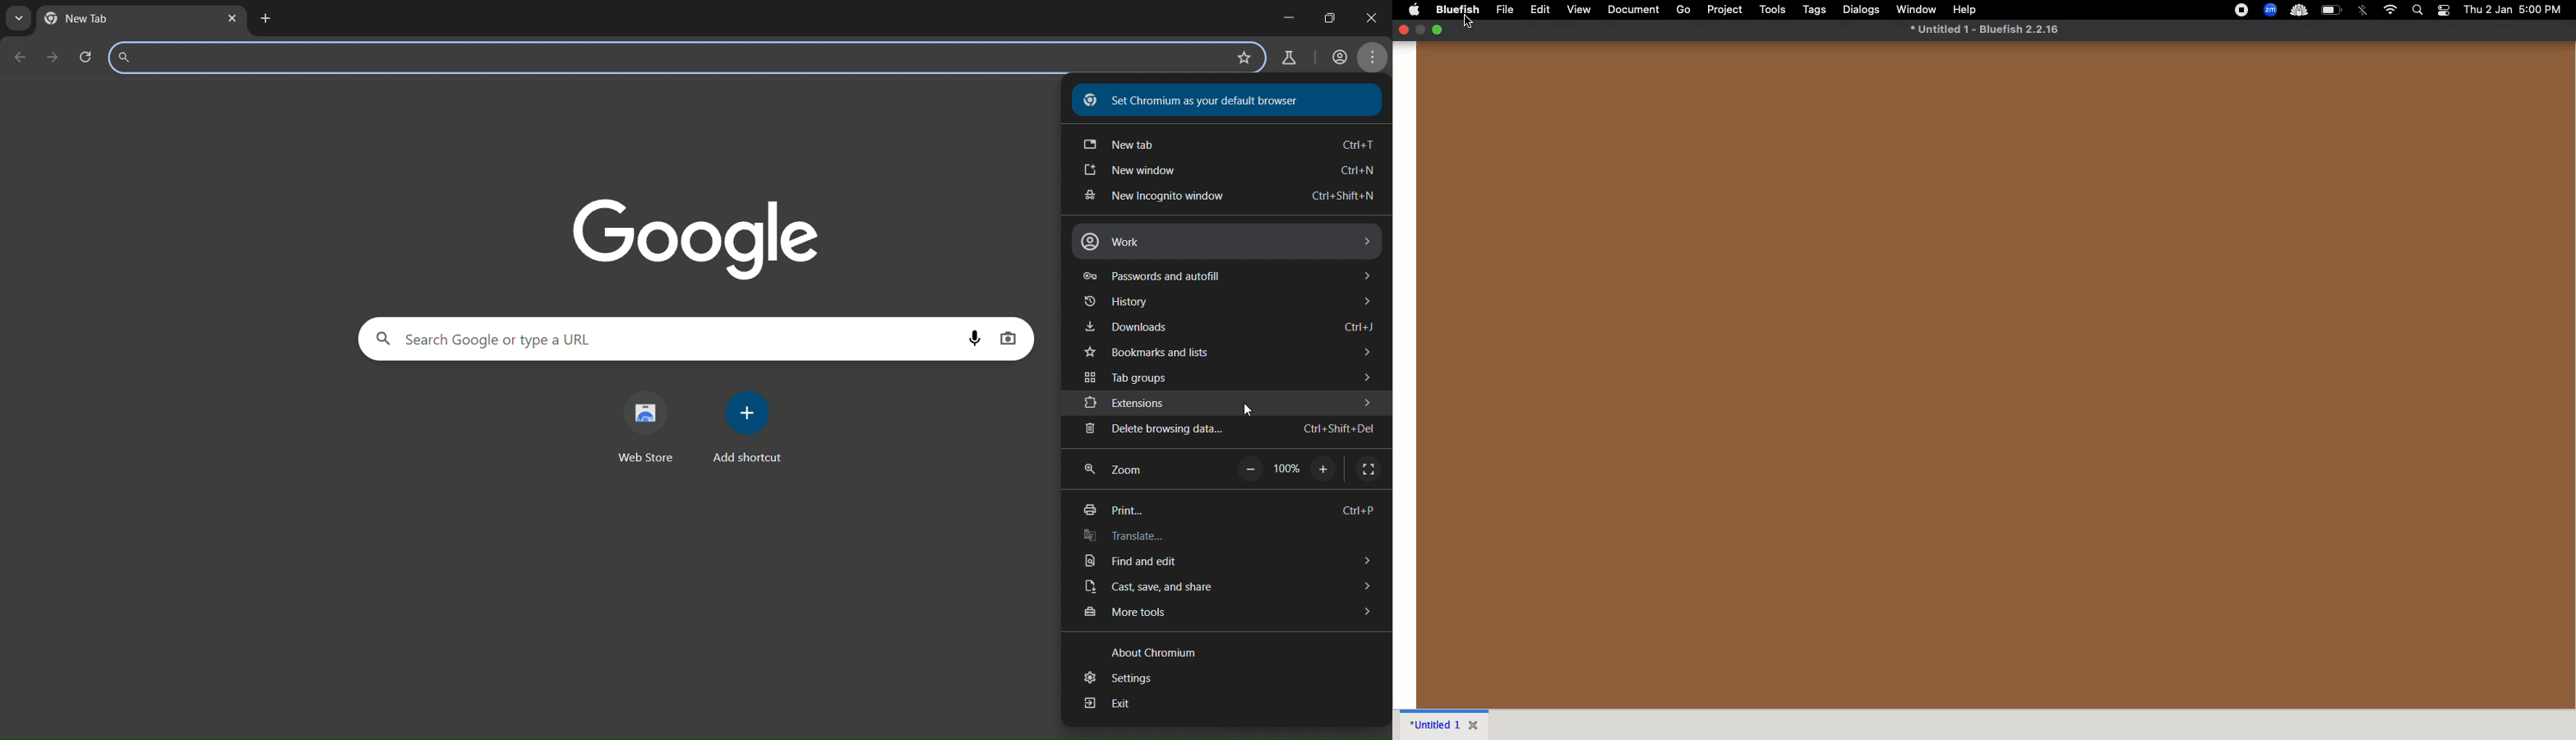 Image resolution: width=2576 pixels, height=756 pixels. I want to click on text, so click(1156, 652).